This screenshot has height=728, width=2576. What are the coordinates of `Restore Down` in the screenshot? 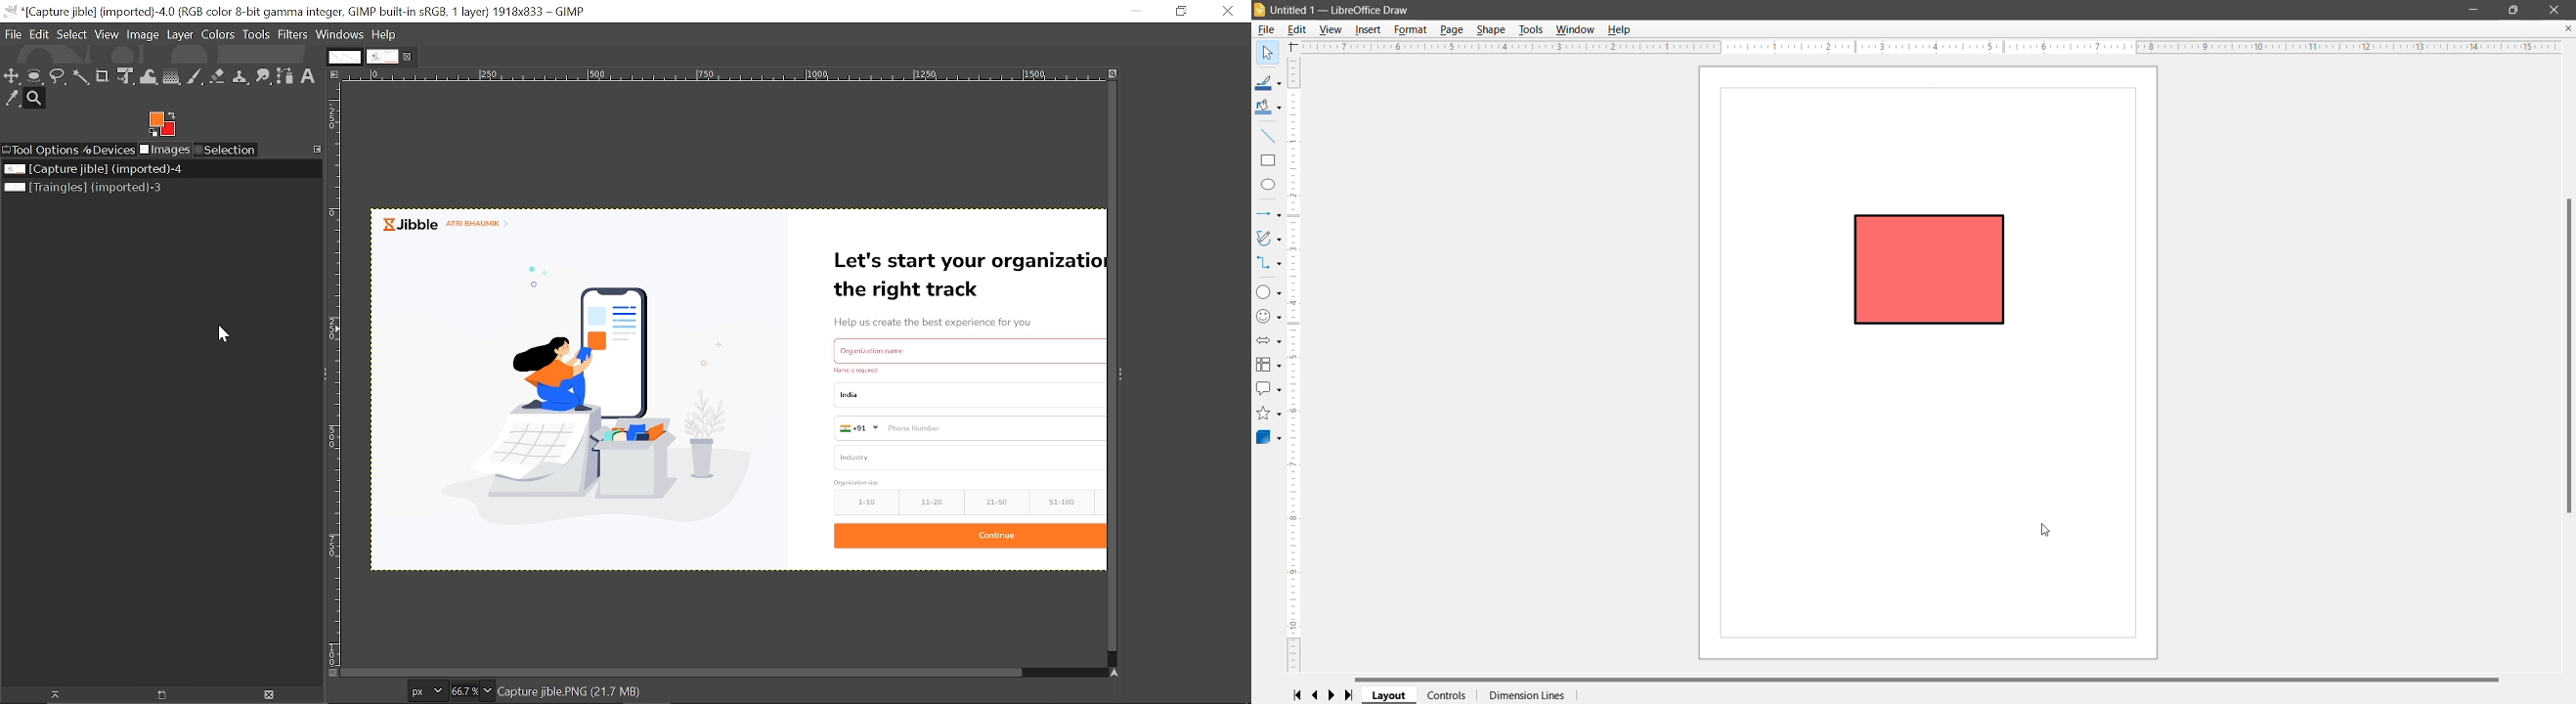 It's located at (2515, 10).